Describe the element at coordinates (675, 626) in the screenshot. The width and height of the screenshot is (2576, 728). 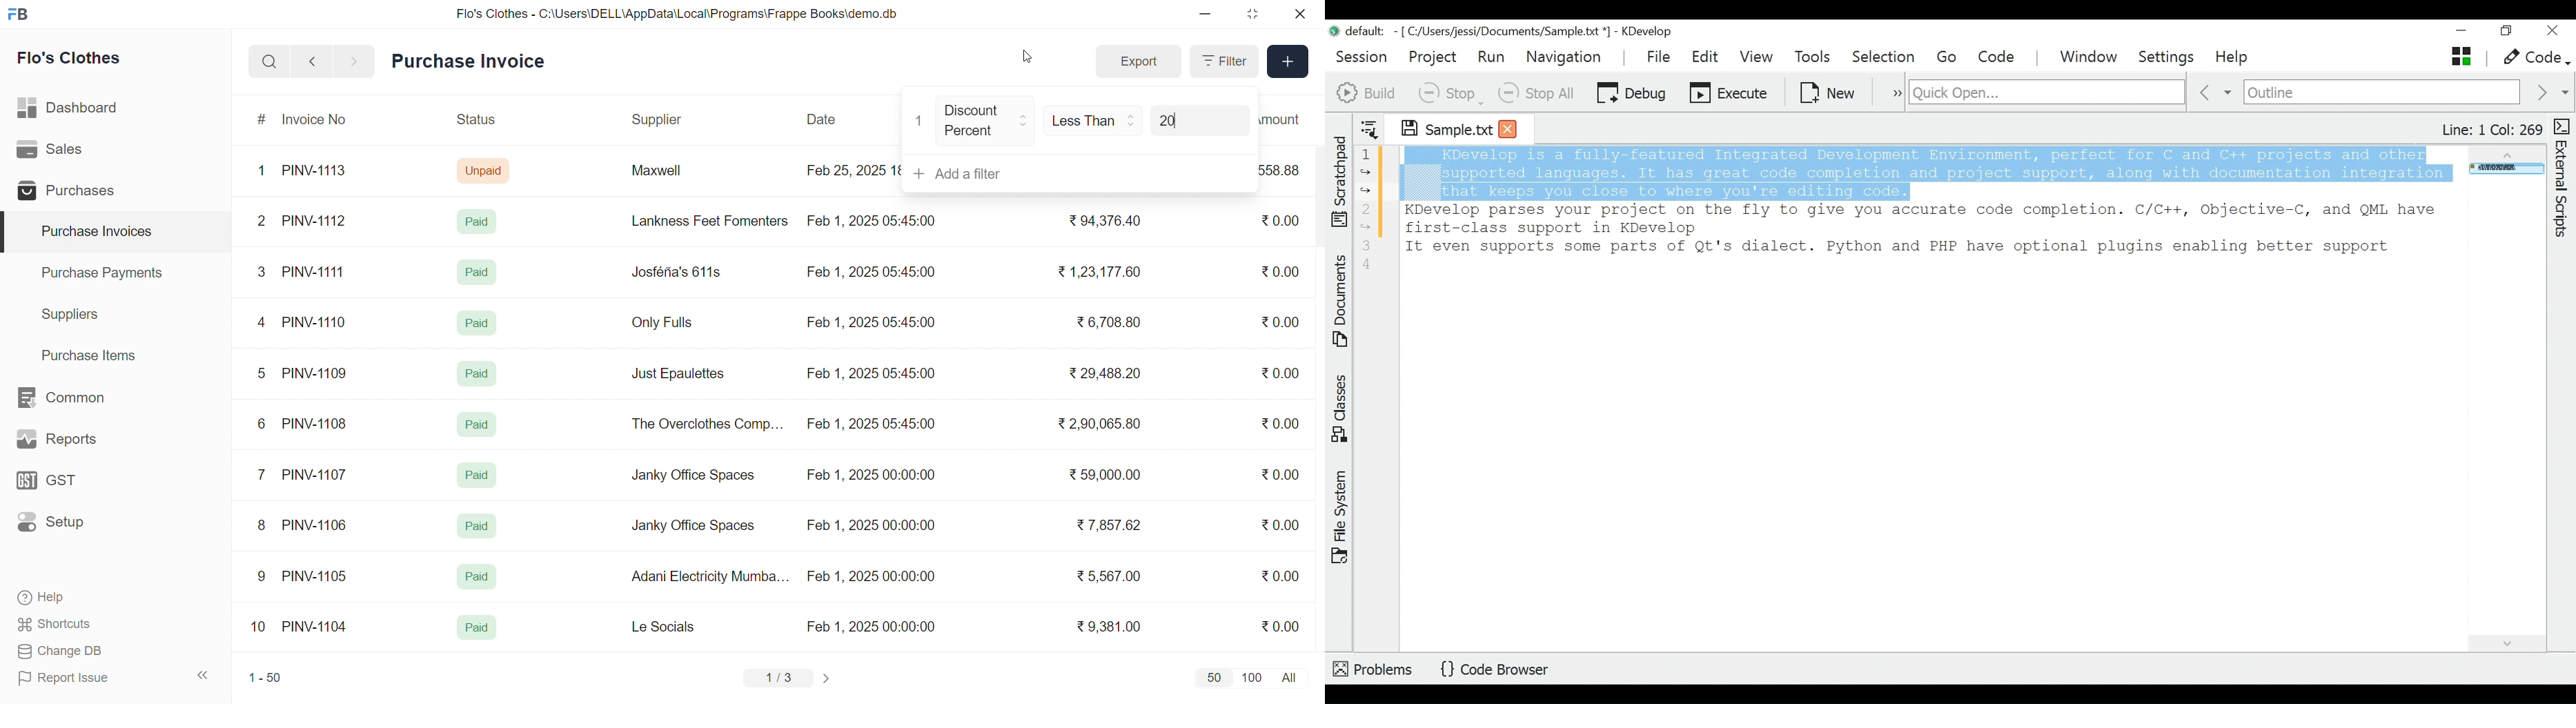
I see `Le Socials` at that location.